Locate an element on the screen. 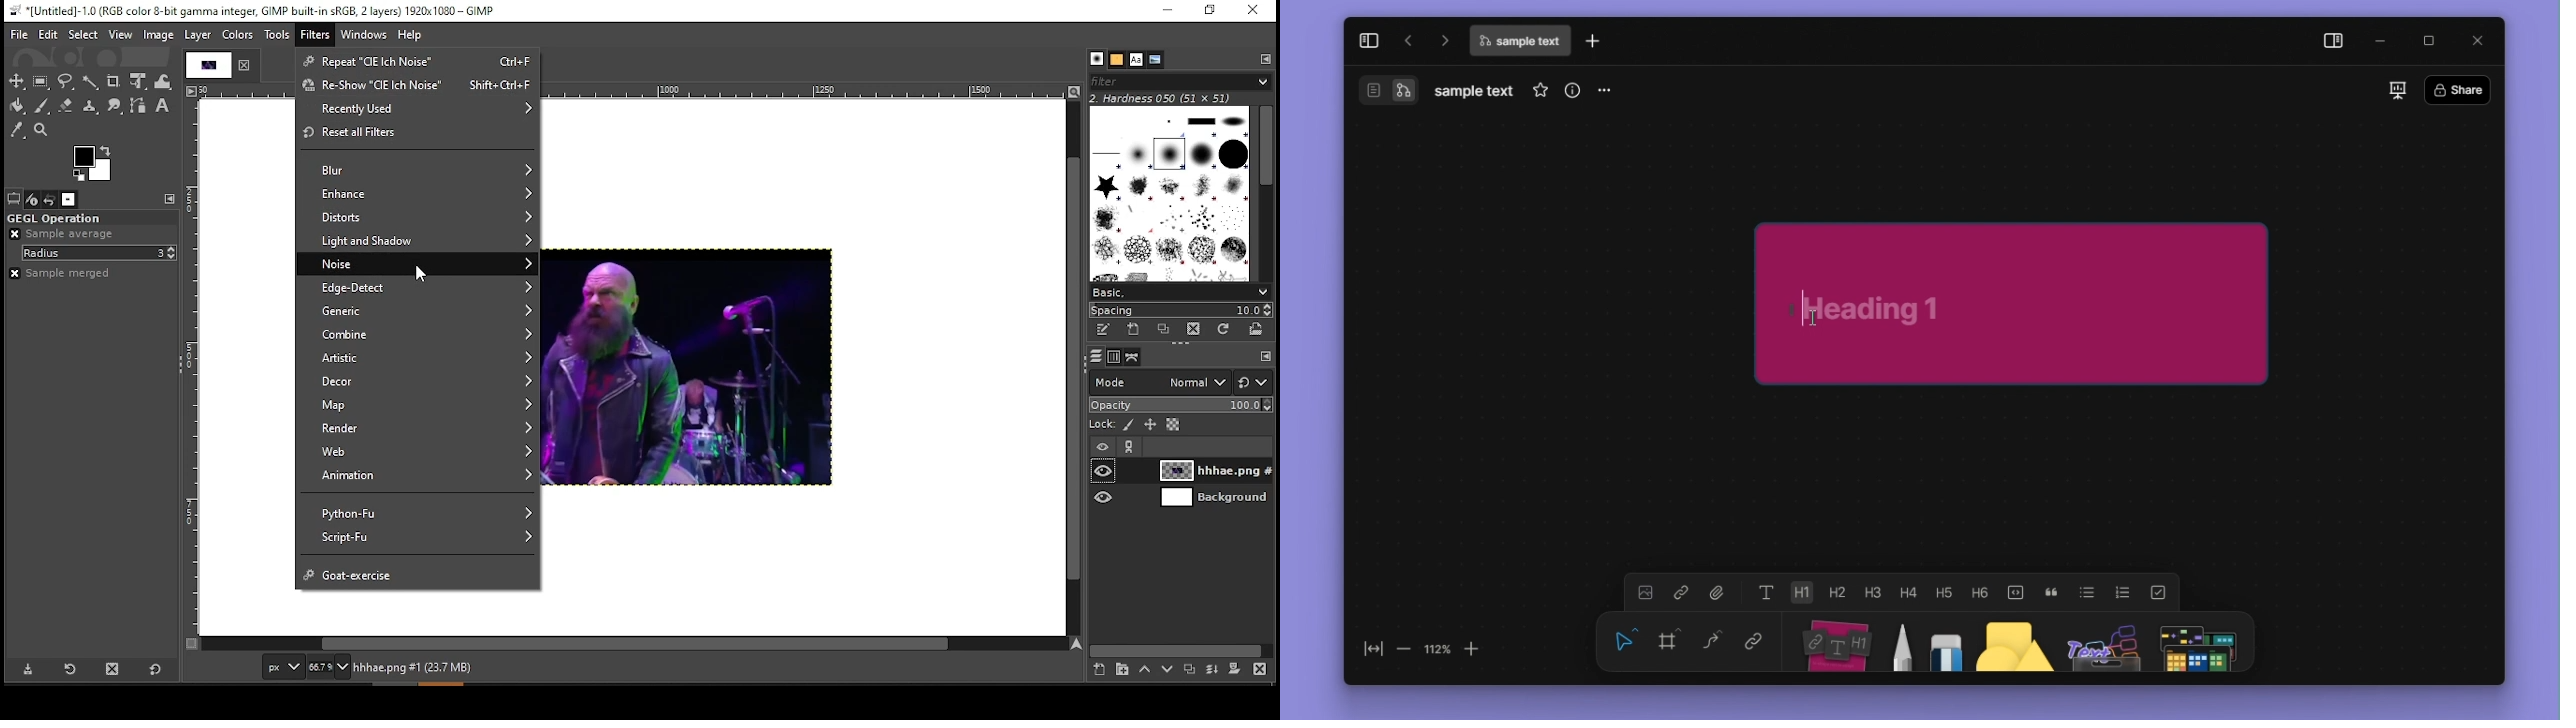 The image size is (2576, 728). radius is located at coordinates (99, 253).